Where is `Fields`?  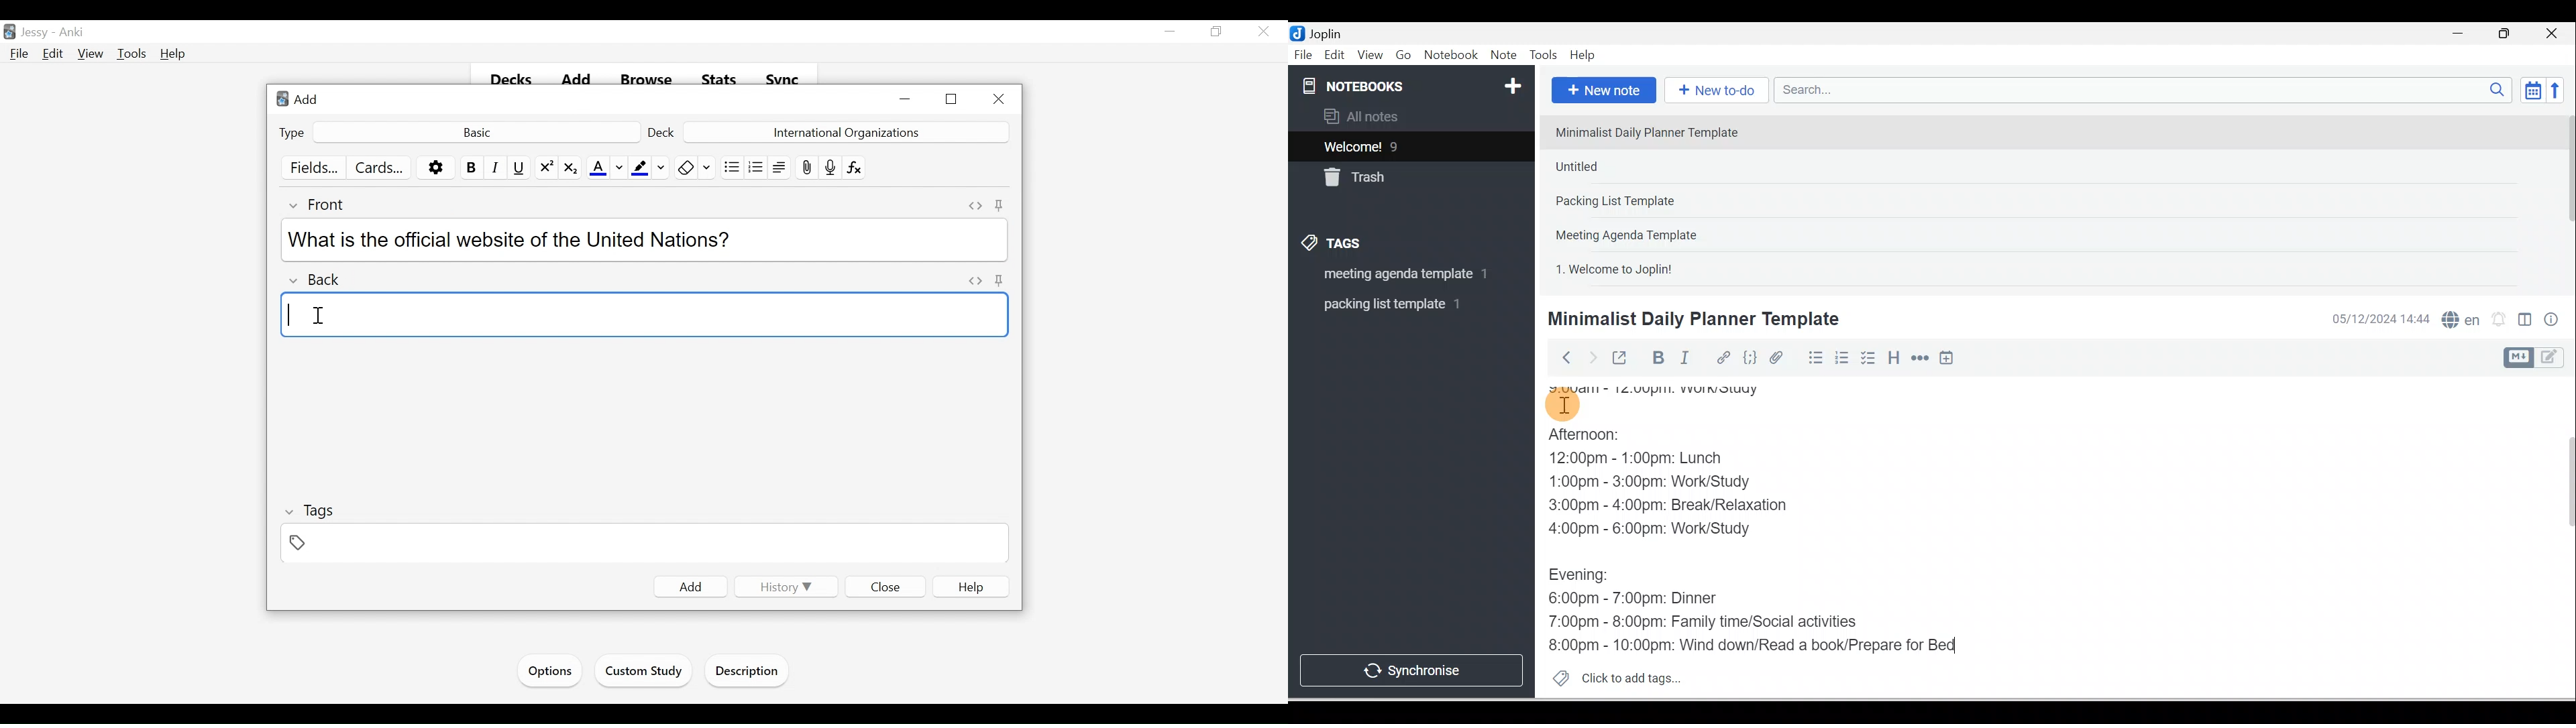 Fields is located at coordinates (309, 167).